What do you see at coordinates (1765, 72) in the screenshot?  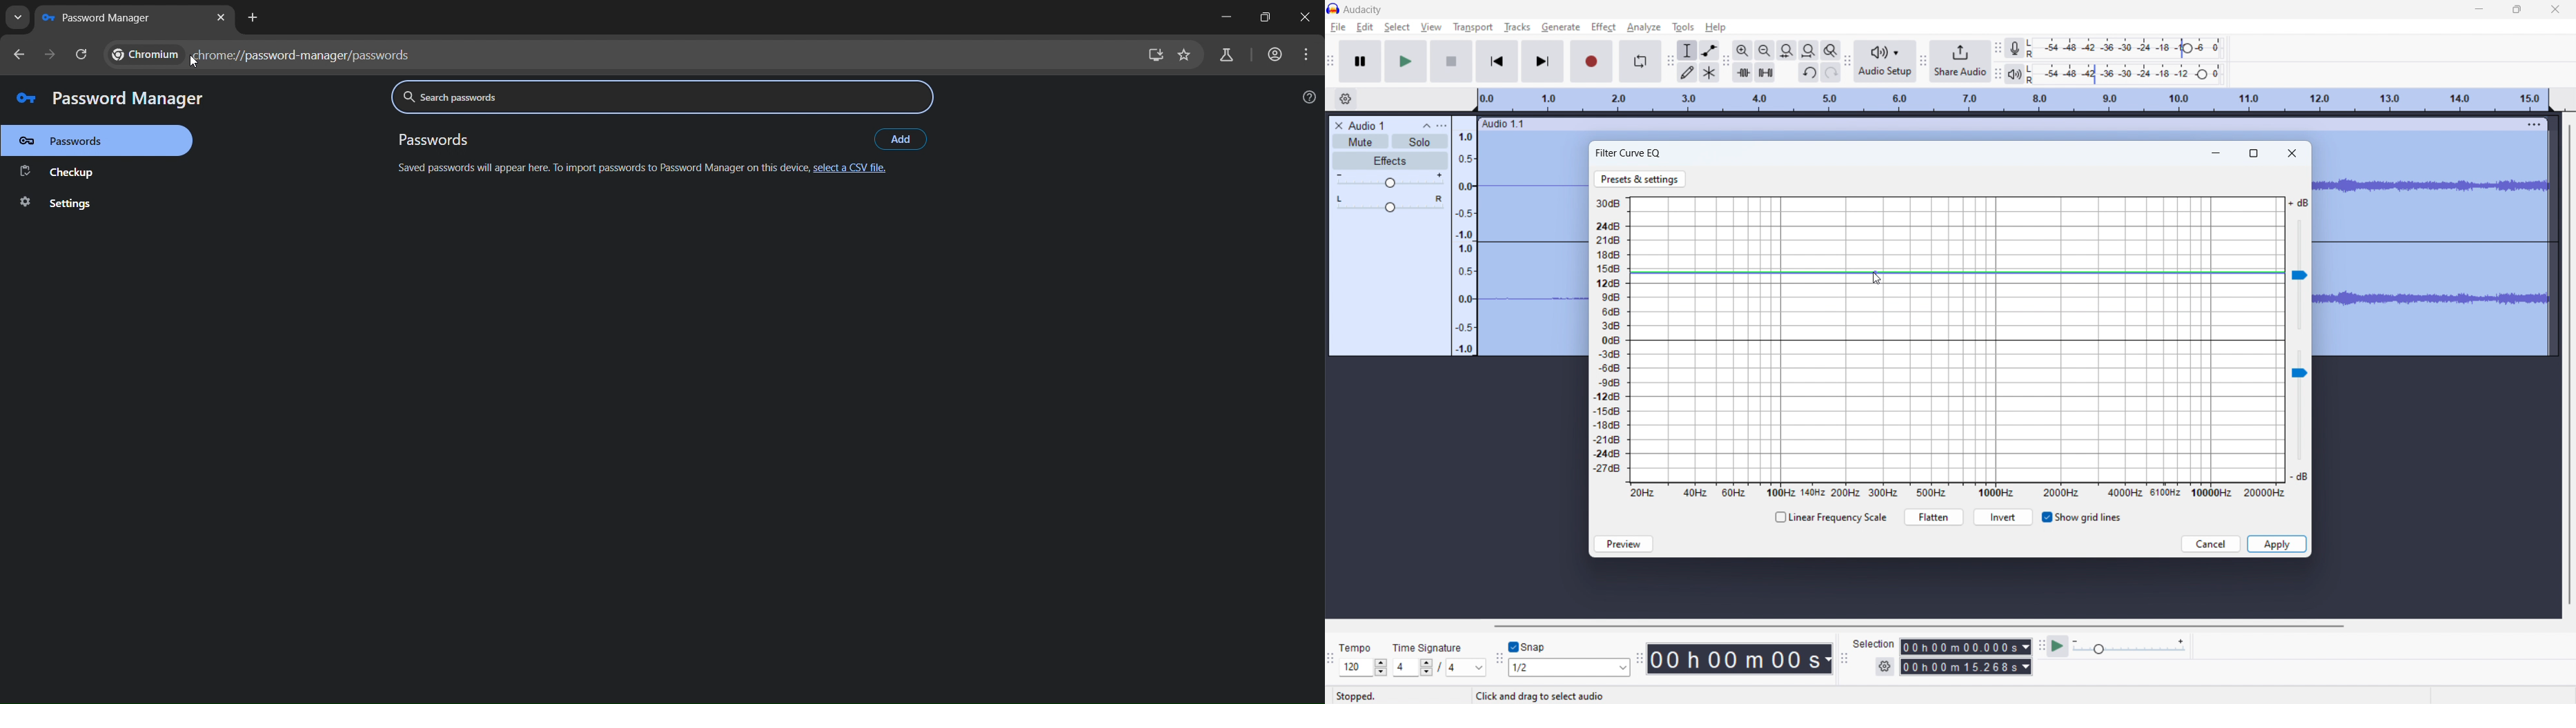 I see `silence audio selection` at bounding box center [1765, 72].